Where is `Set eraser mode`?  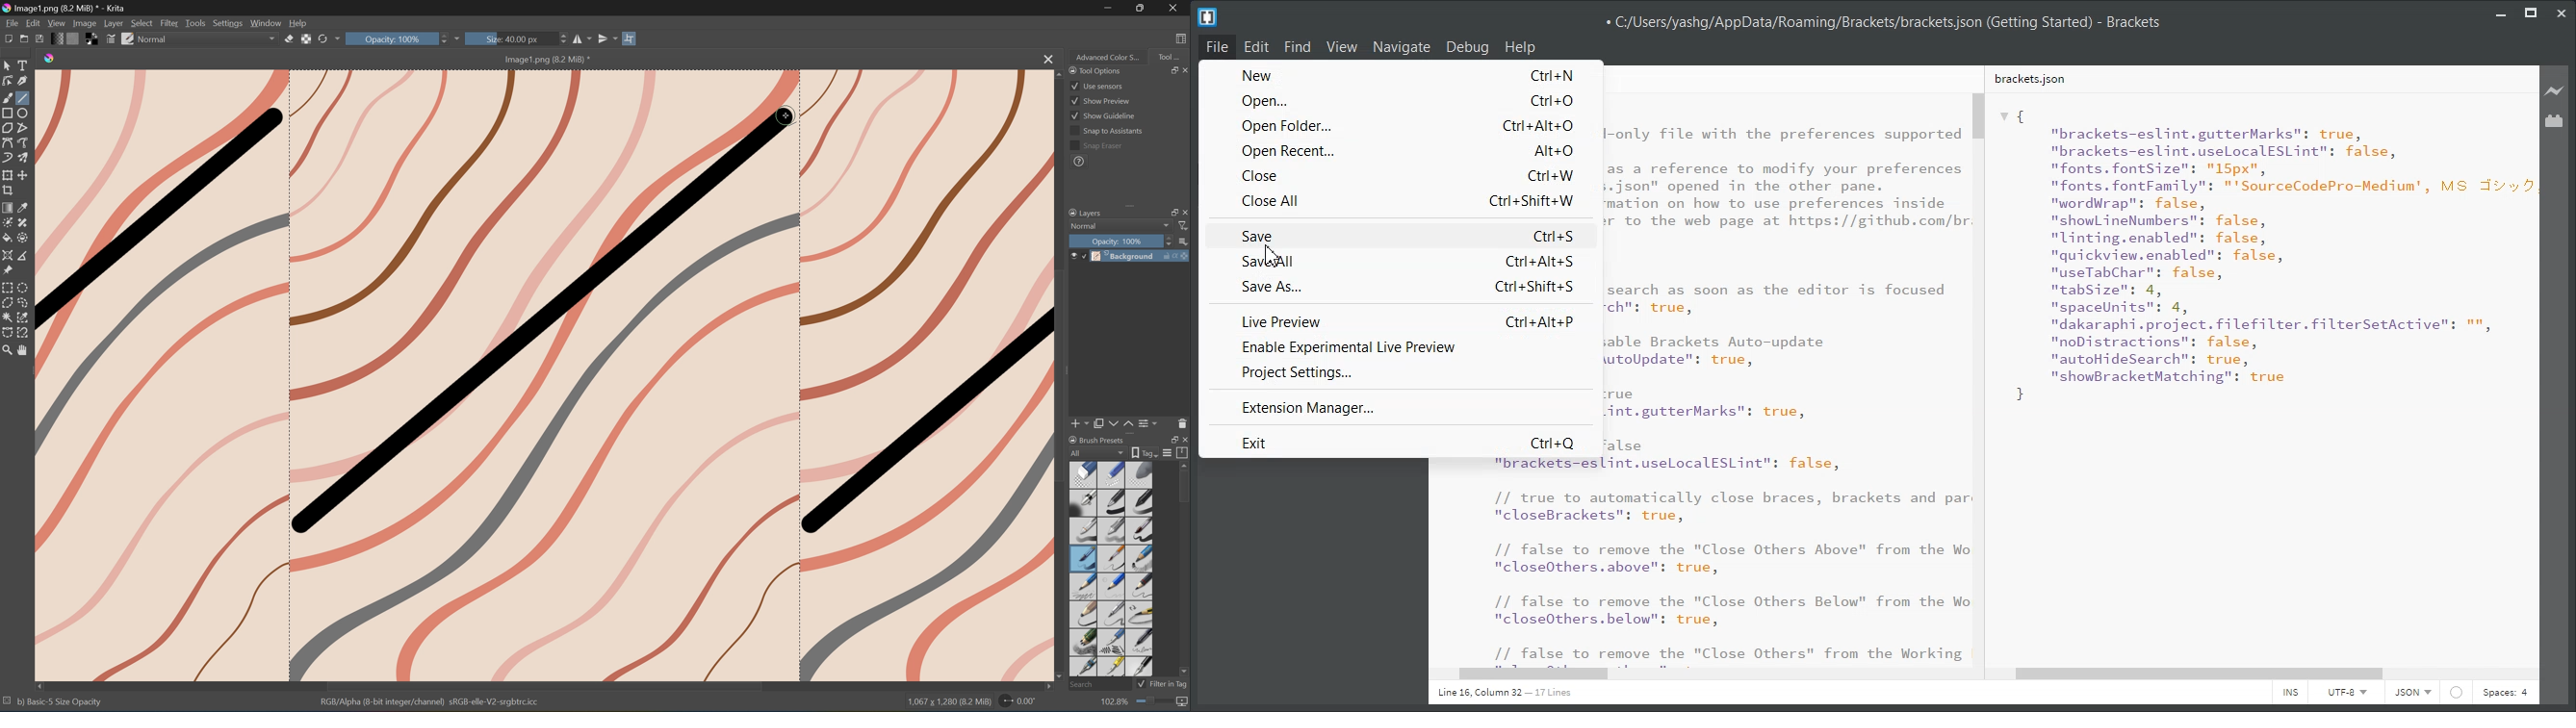 Set eraser mode is located at coordinates (290, 40).